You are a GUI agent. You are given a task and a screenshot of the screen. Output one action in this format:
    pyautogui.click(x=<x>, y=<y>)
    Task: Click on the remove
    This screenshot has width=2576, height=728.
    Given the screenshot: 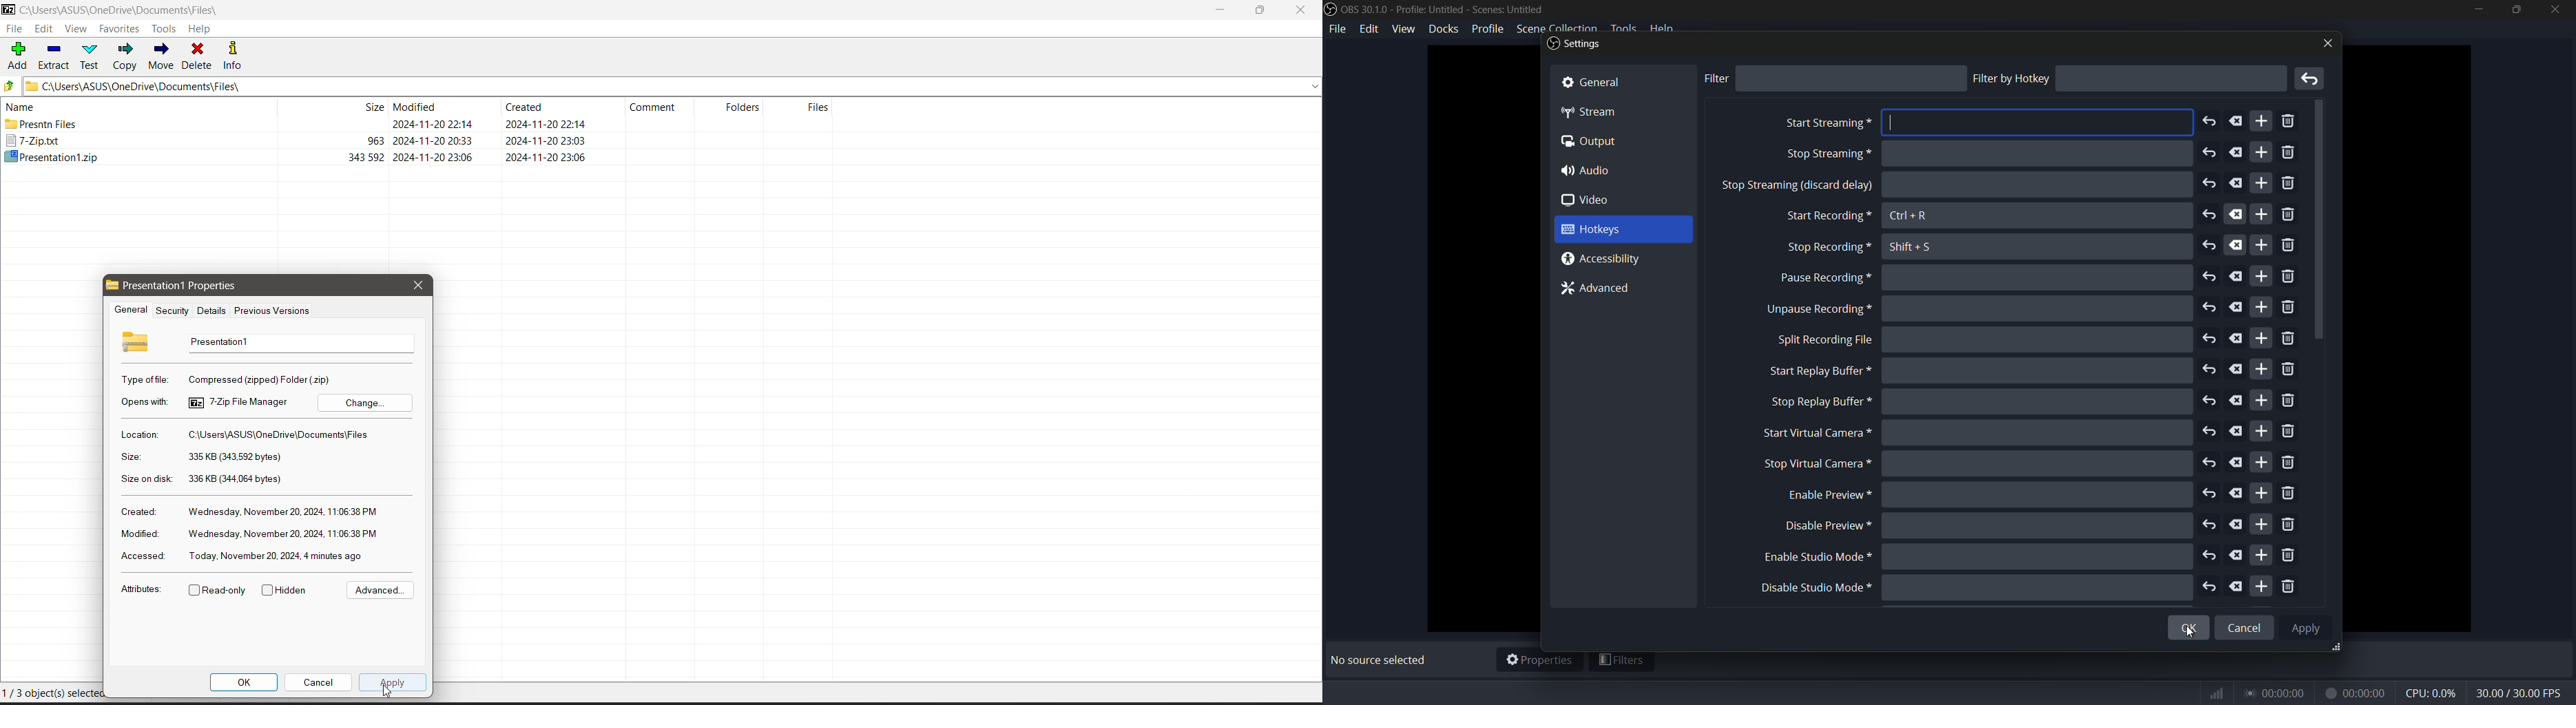 What is the action you would take?
    pyautogui.click(x=2288, y=309)
    